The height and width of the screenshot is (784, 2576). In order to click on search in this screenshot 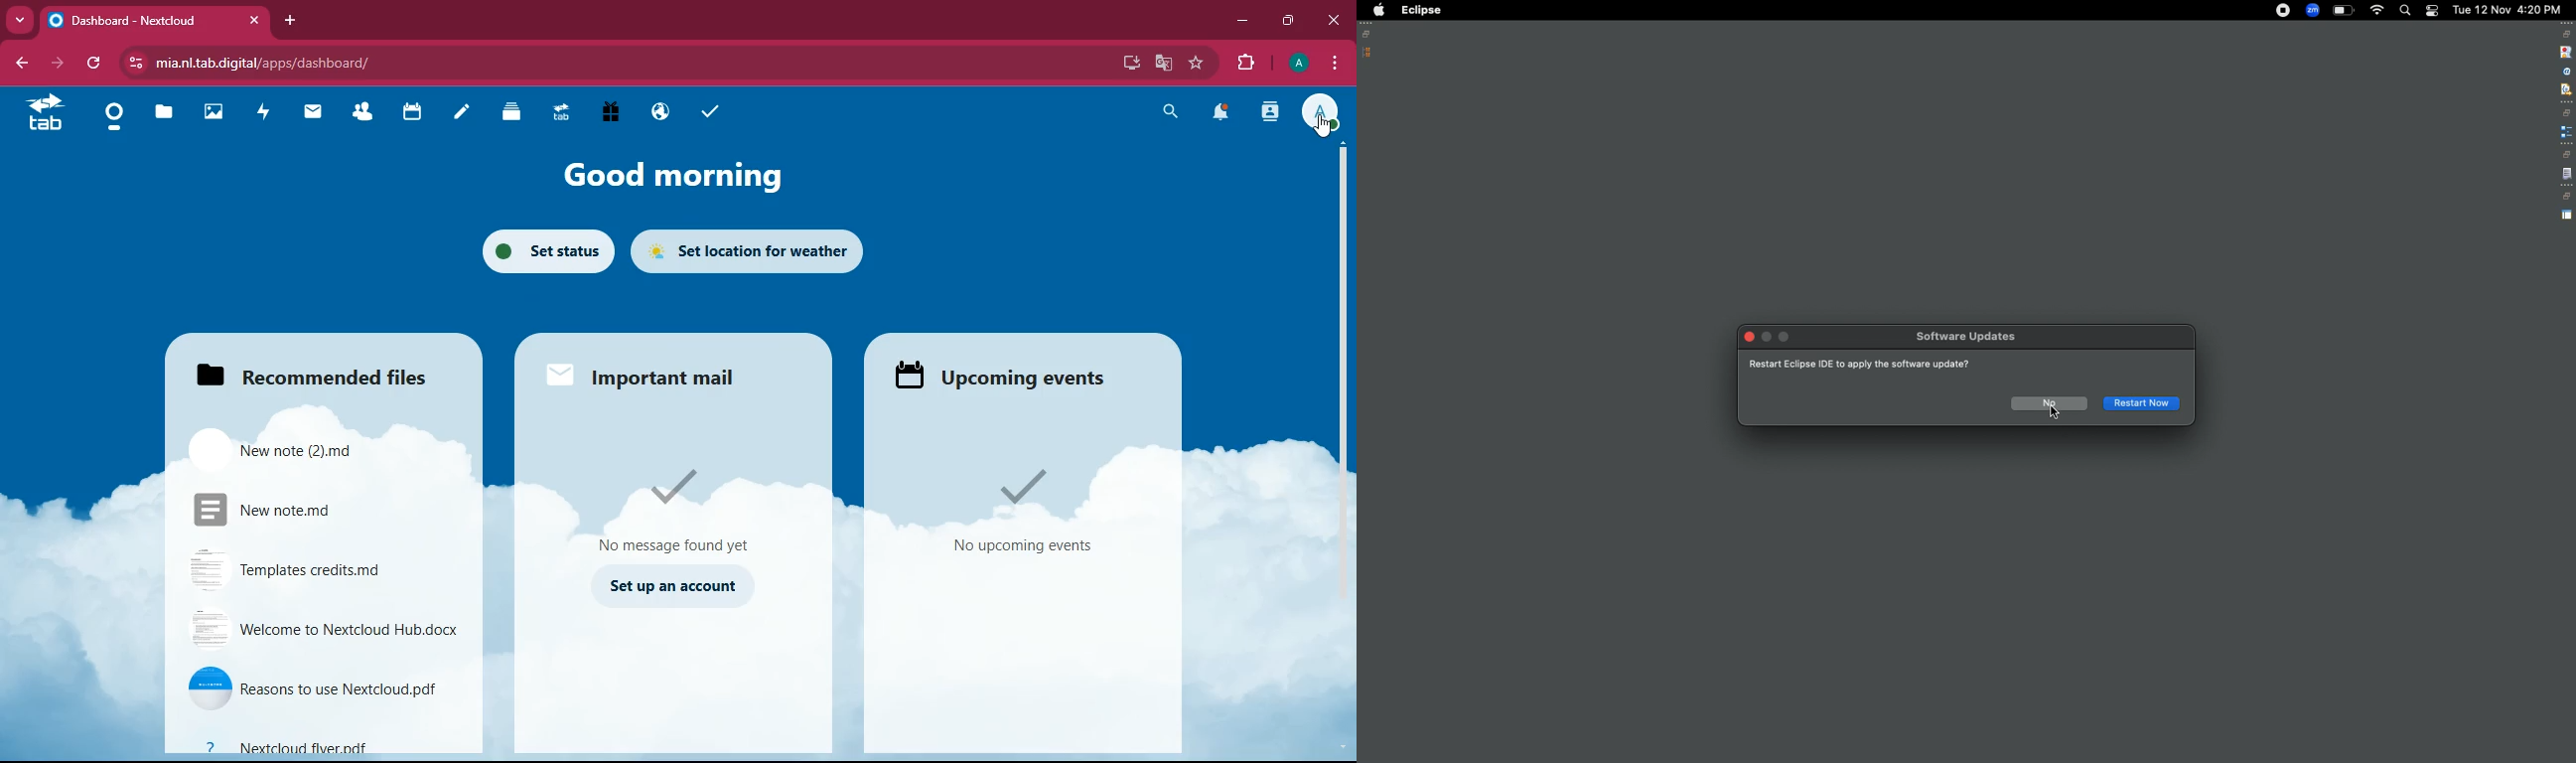, I will do `click(1173, 111)`.